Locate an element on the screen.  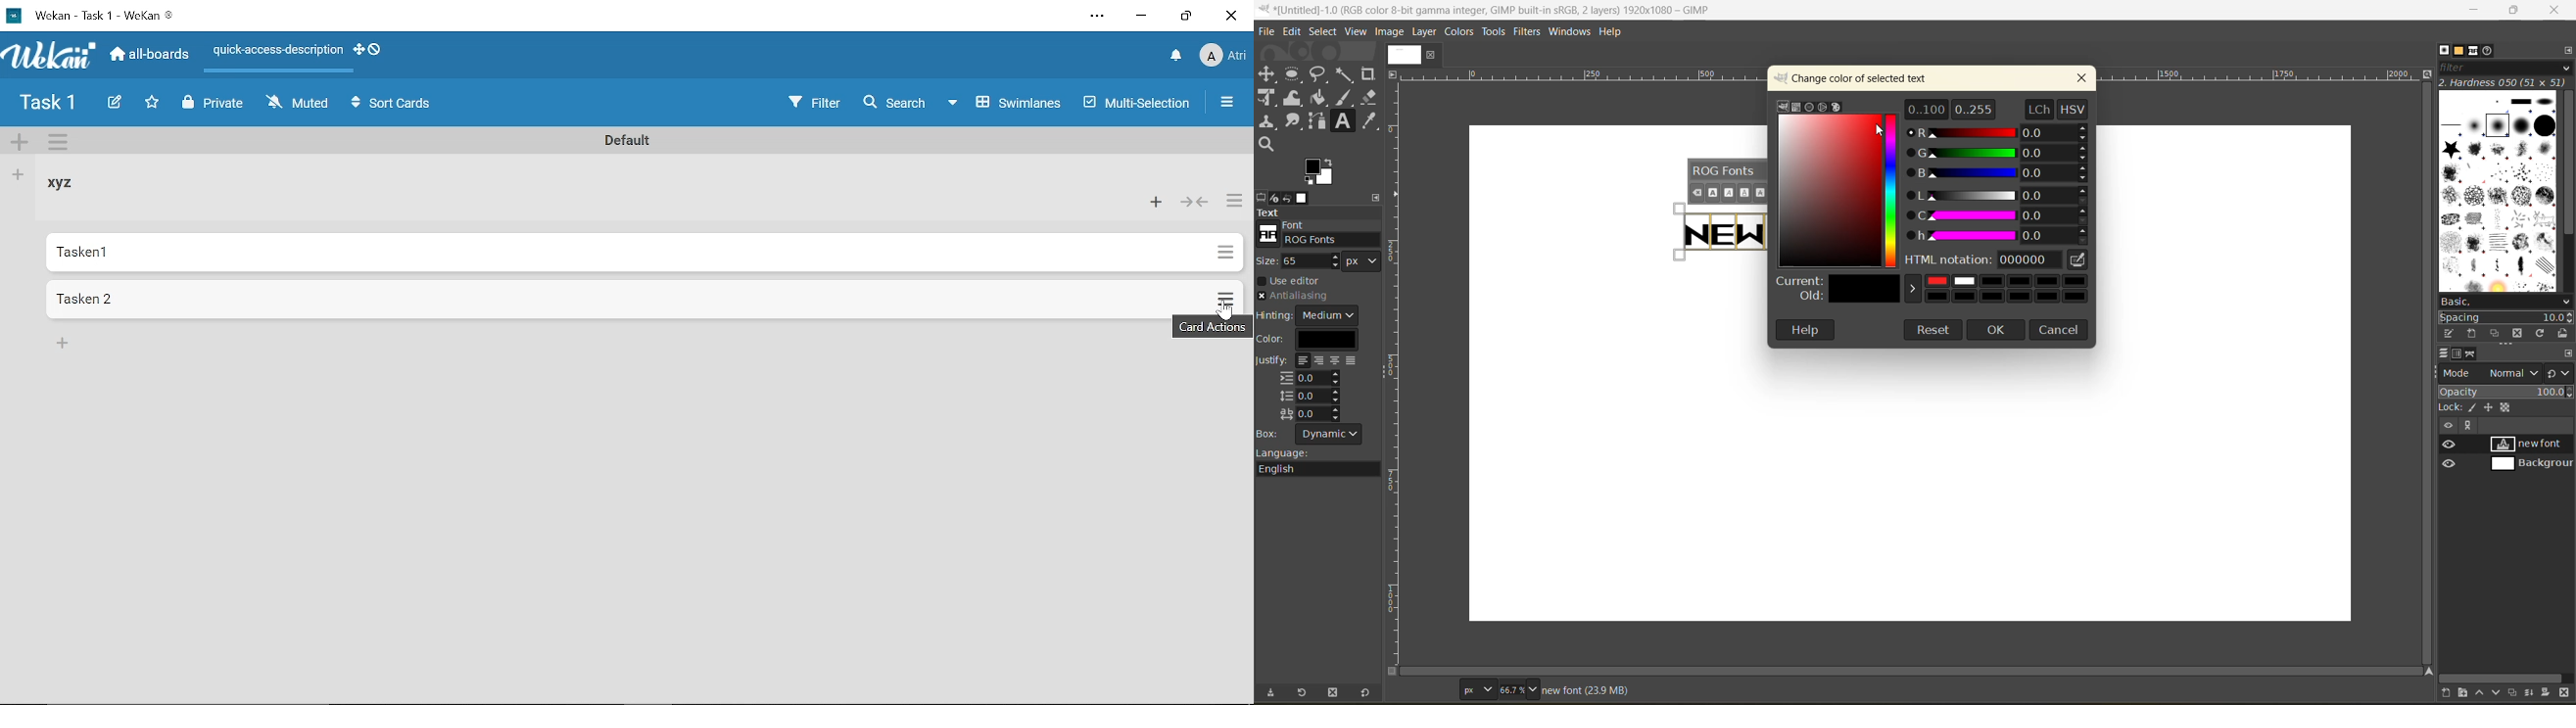
close is located at coordinates (1431, 55).